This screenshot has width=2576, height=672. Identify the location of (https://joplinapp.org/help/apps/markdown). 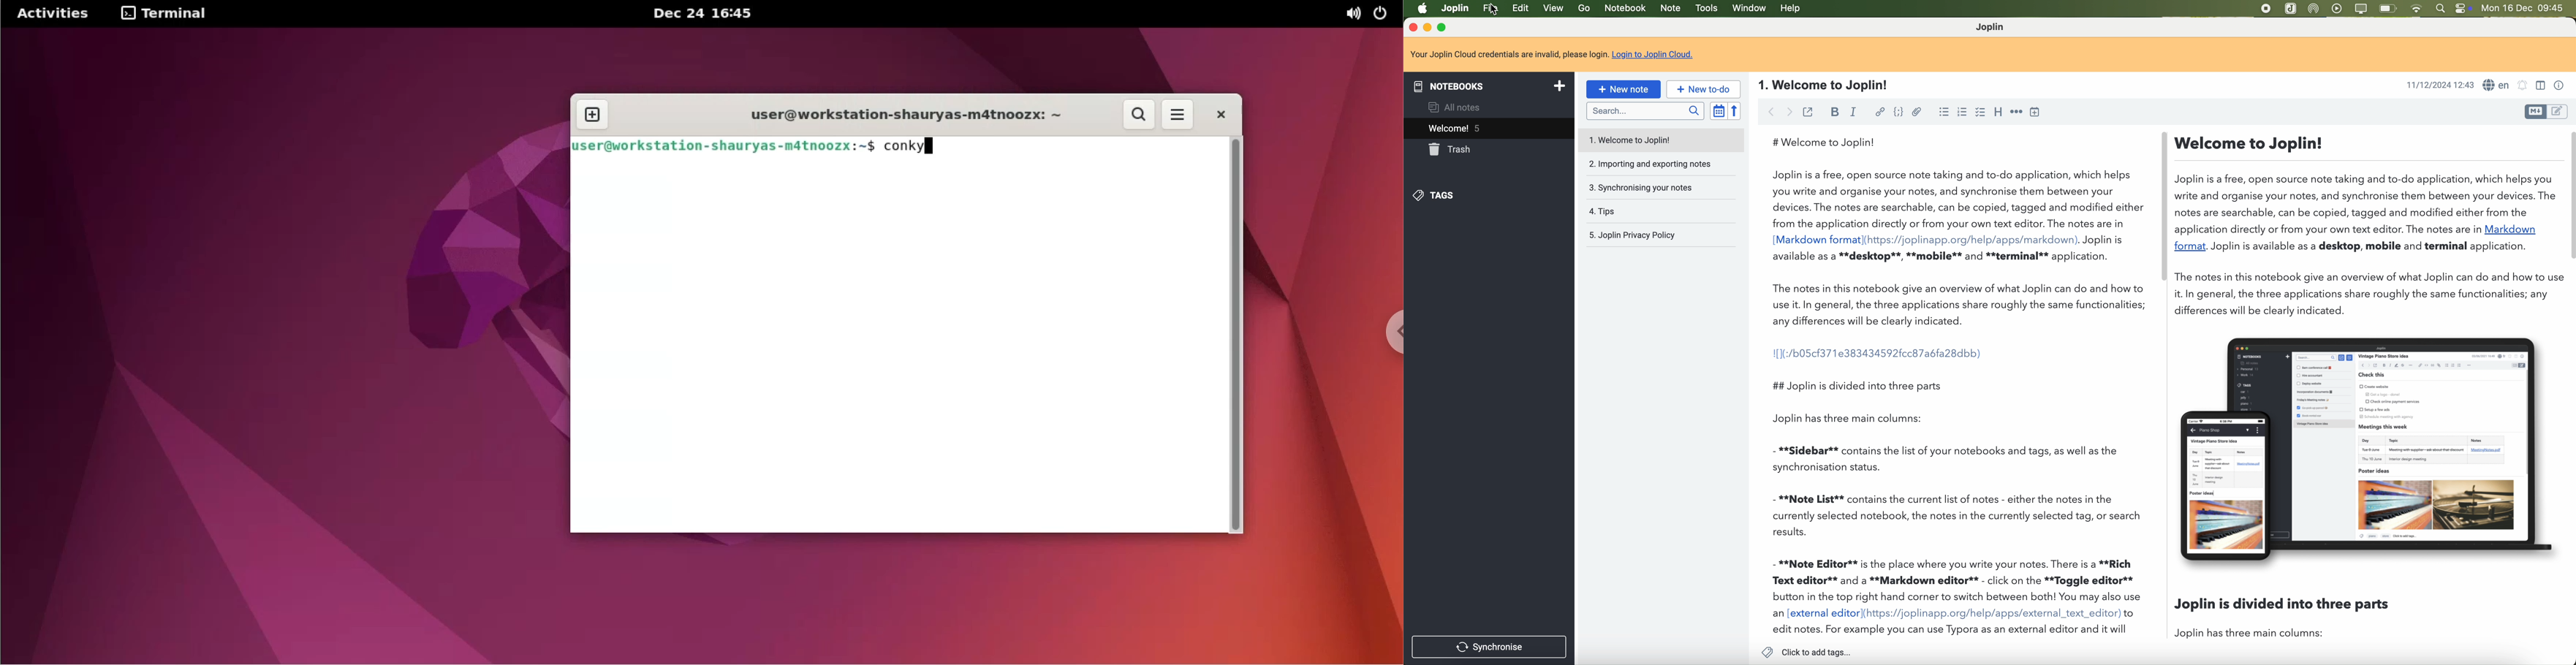
(1972, 239).